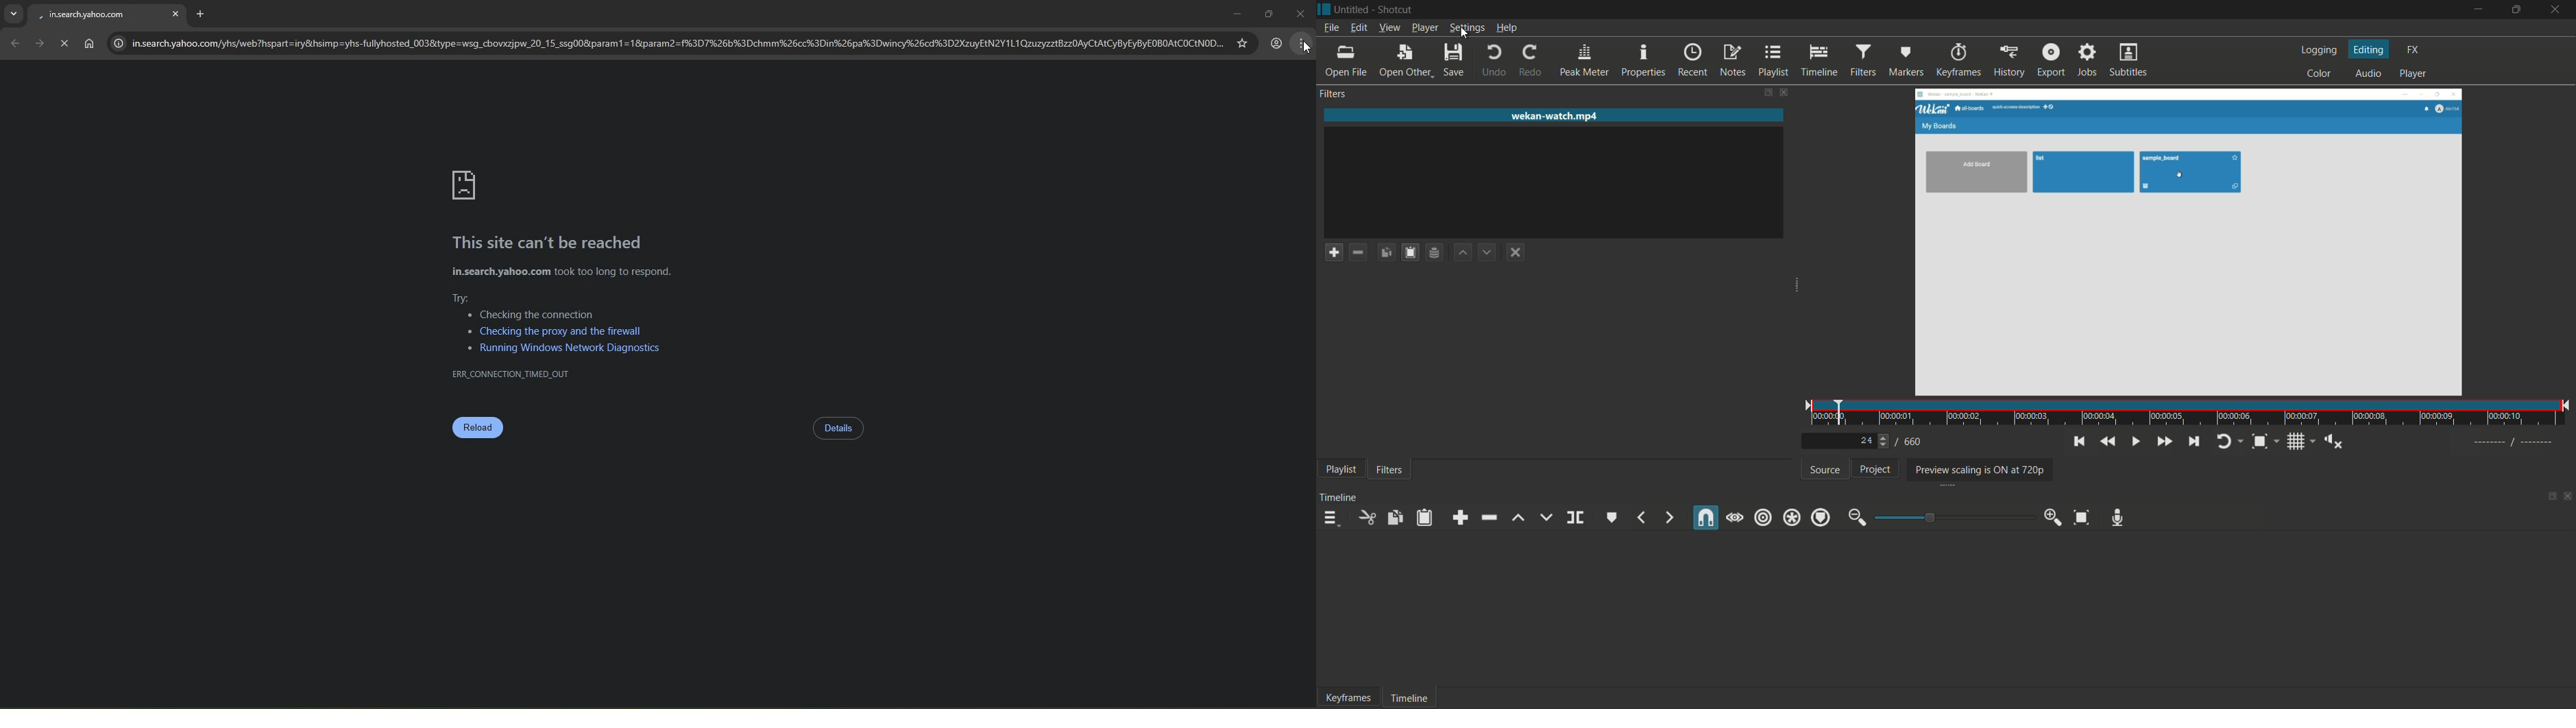 The image size is (2576, 728). Describe the element at coordinates (1276, 43) in the screenshot. I see `Account` at that location.